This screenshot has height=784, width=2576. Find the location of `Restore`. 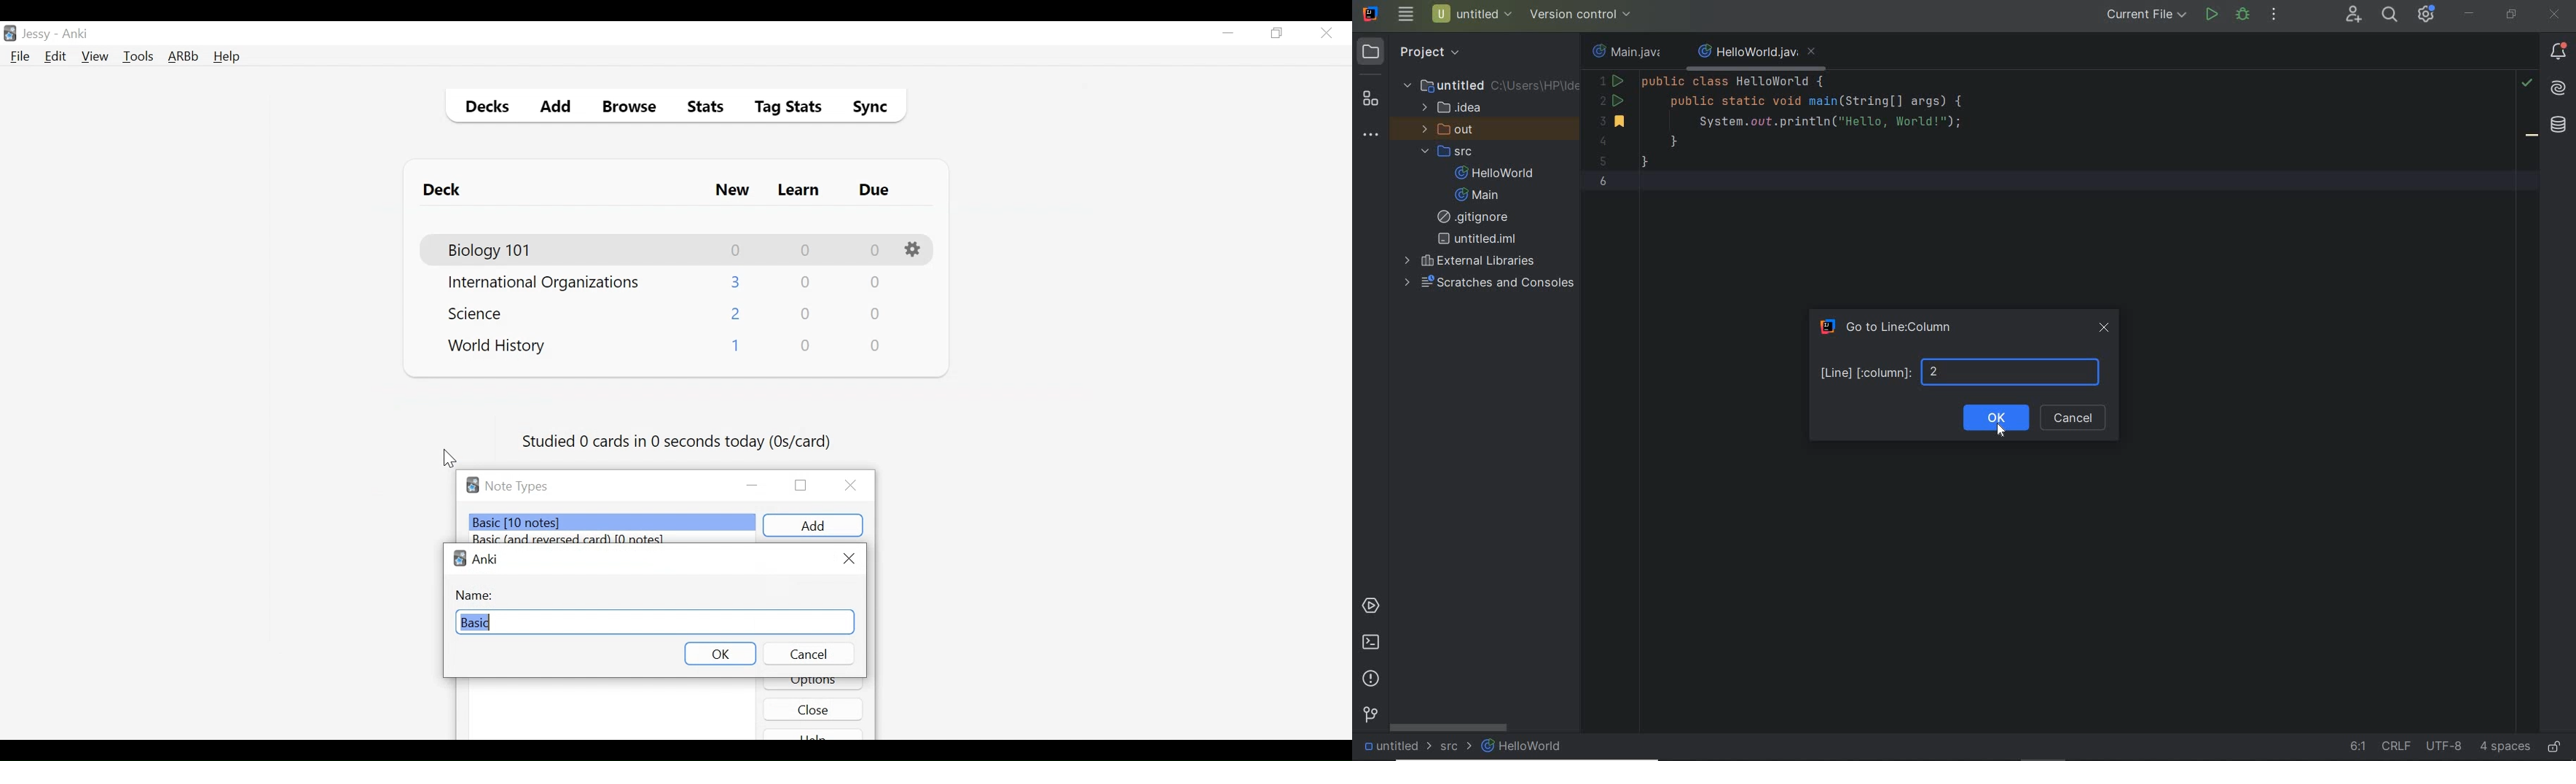

Restore is located at coordinates (1277, 34).